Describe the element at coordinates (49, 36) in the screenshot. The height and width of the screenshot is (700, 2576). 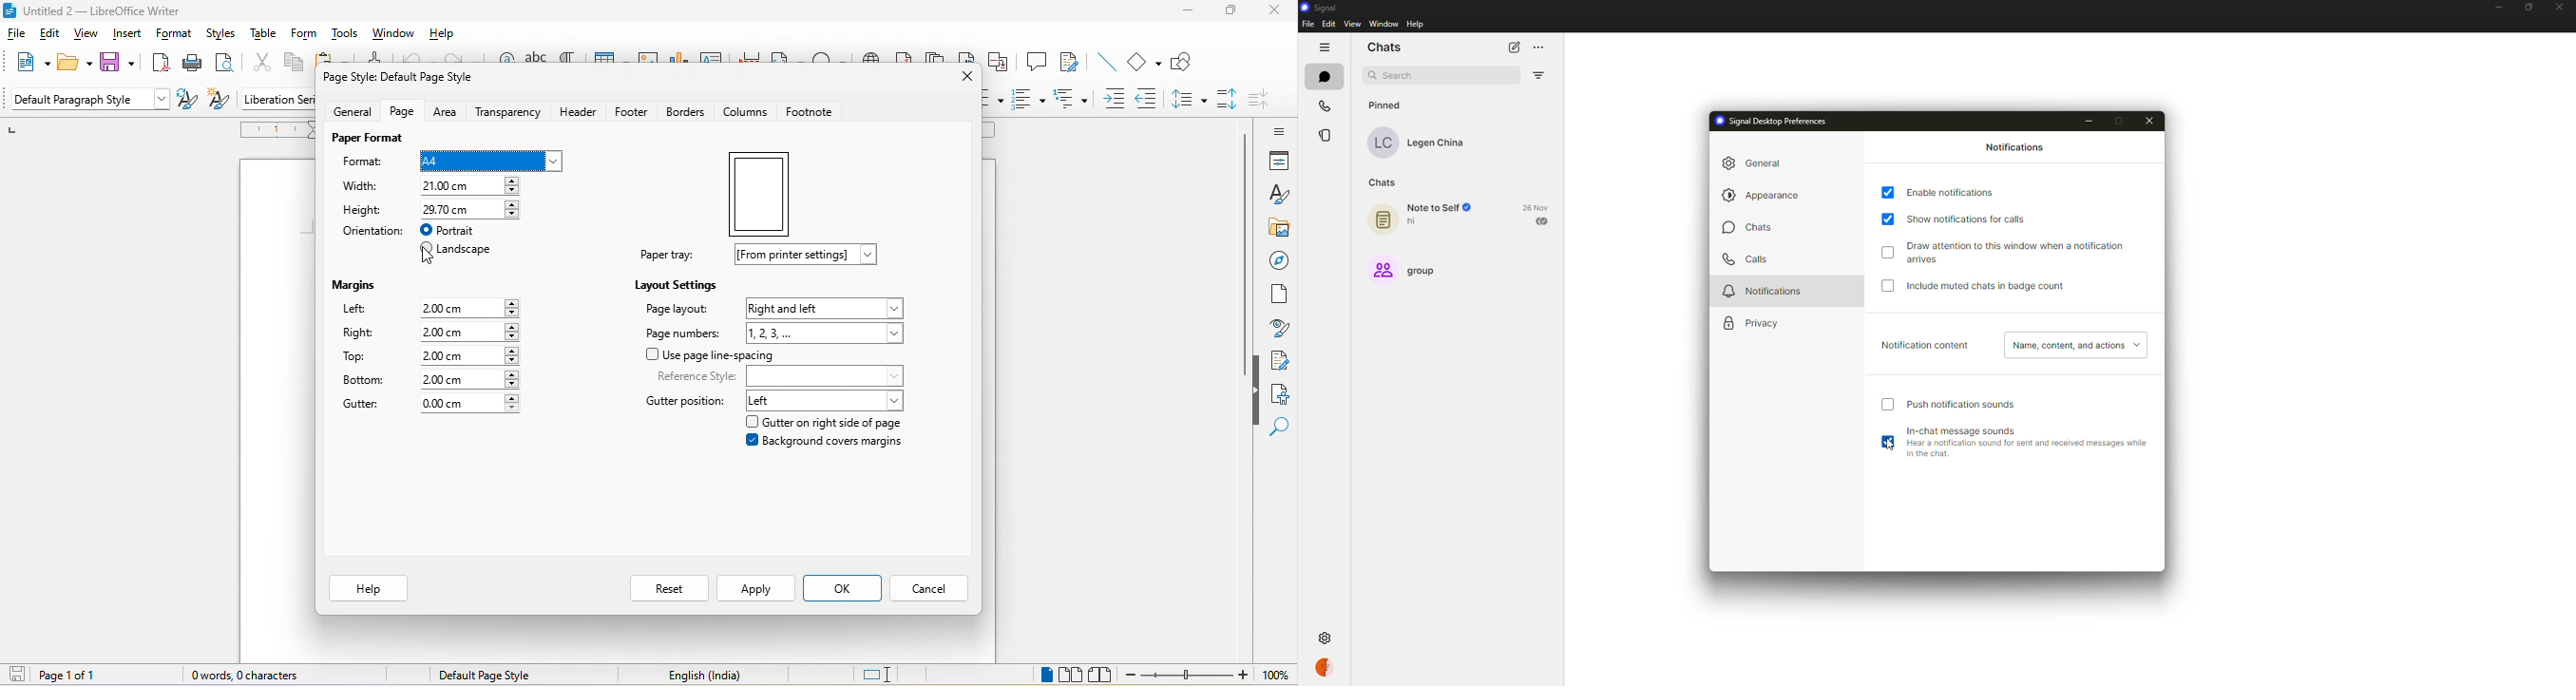
I see `edit` at that location.